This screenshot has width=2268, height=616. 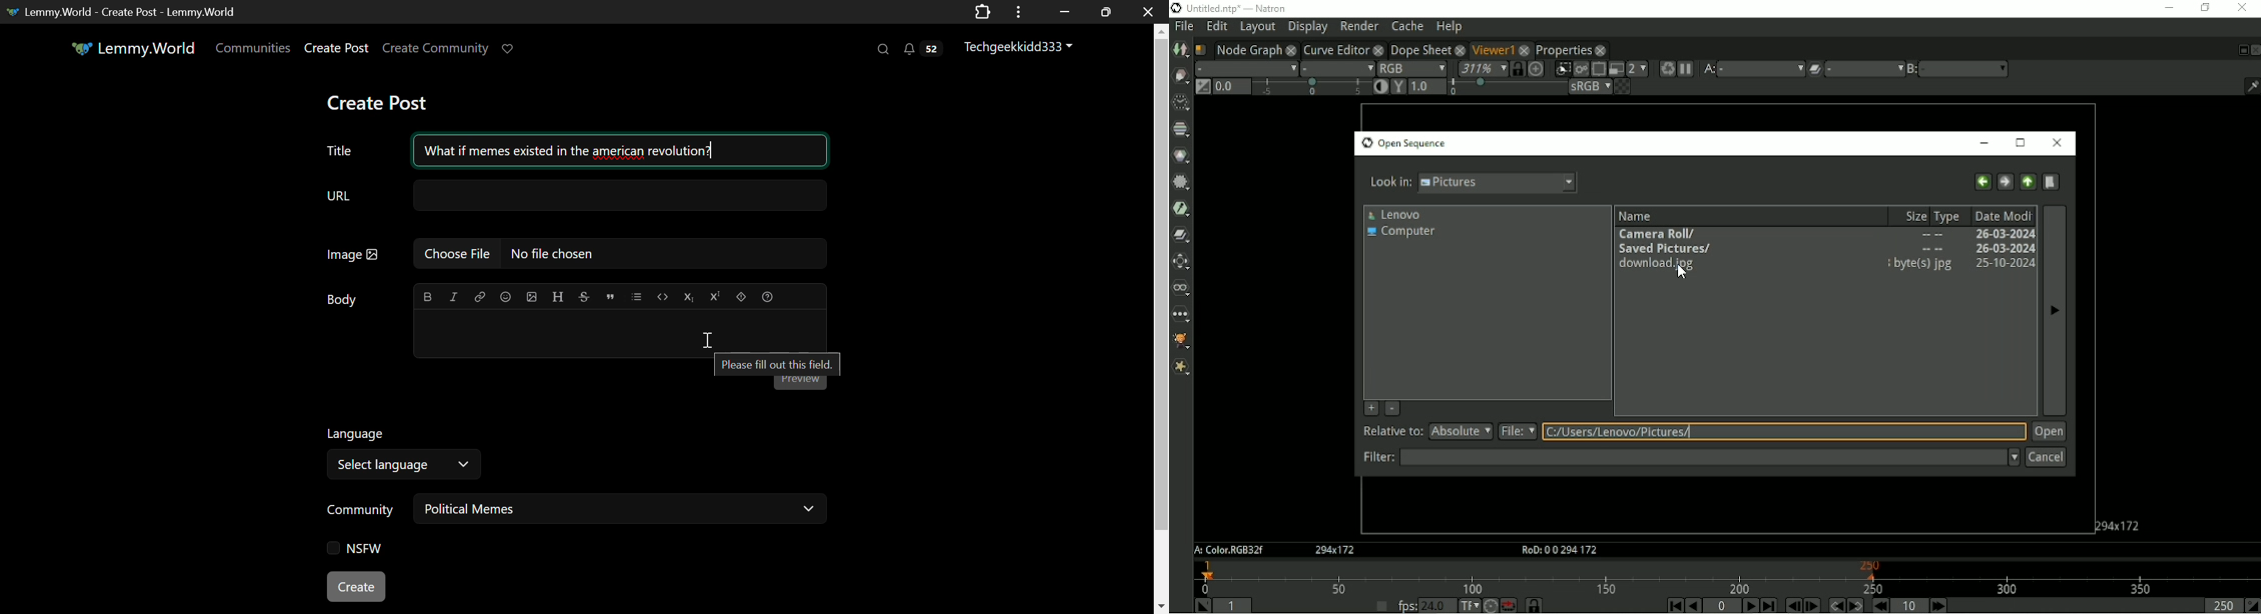 I want to click on Next Increment, so click(x=1938, y=605).